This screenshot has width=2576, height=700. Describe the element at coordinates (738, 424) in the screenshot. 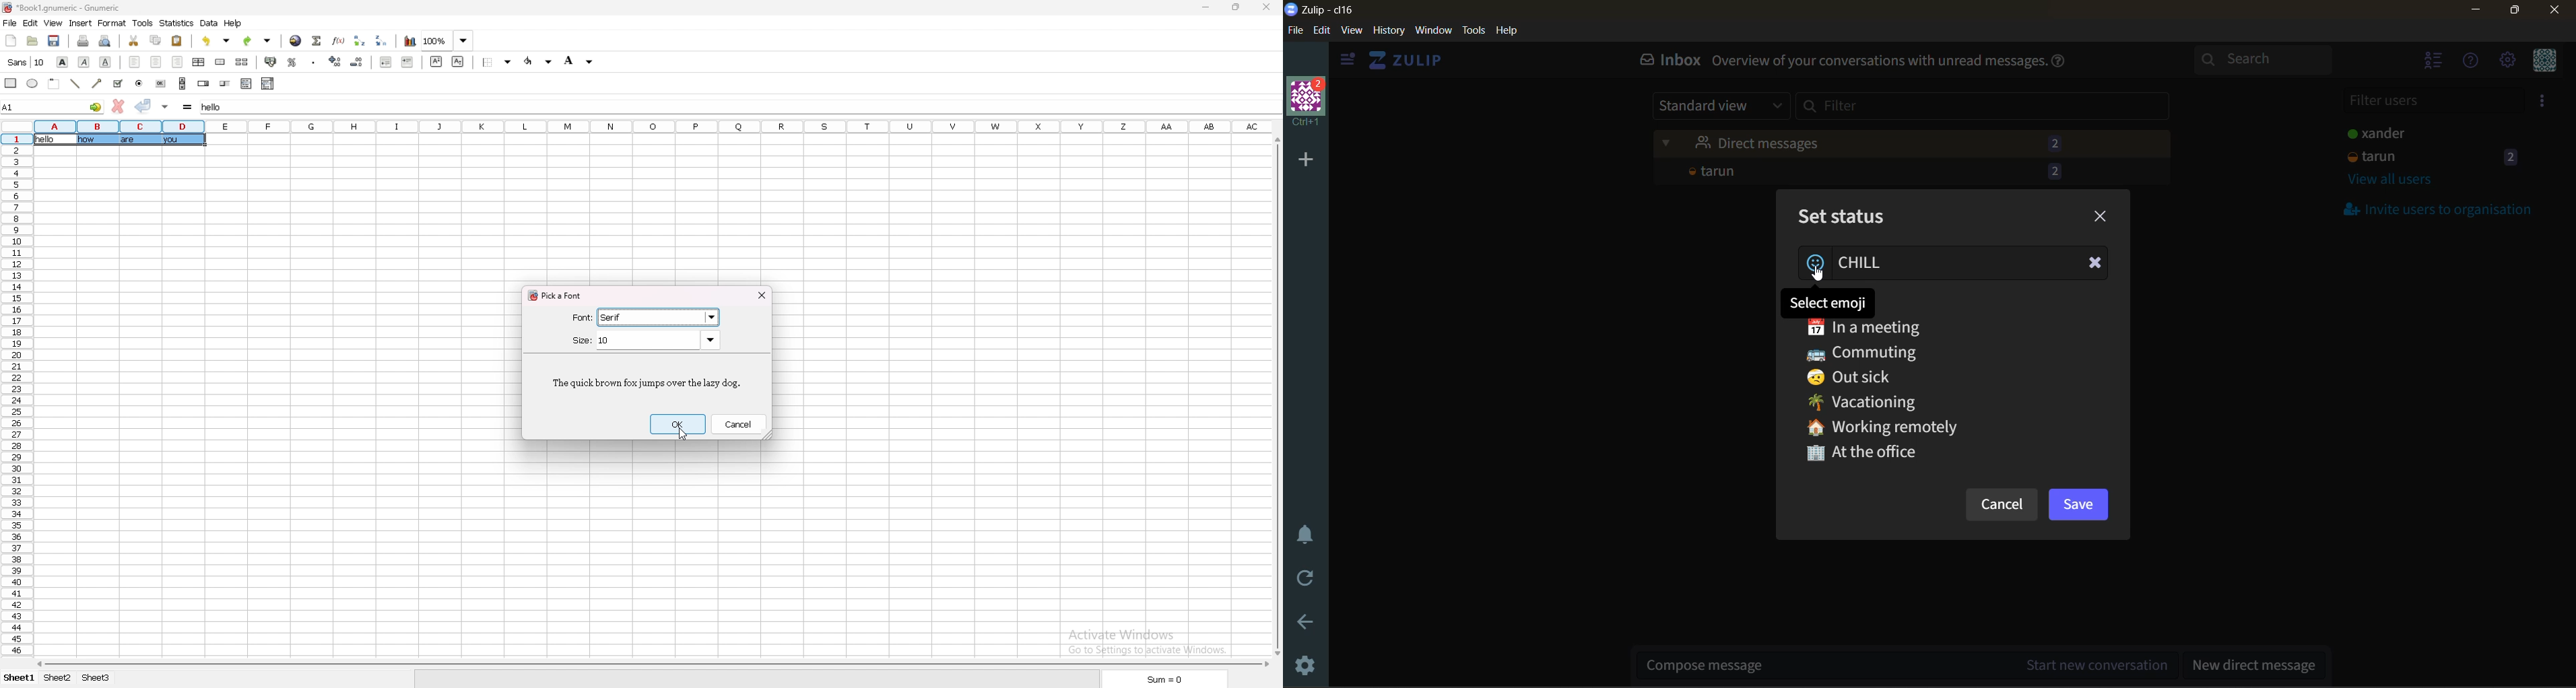

I see `cancel` at that location.